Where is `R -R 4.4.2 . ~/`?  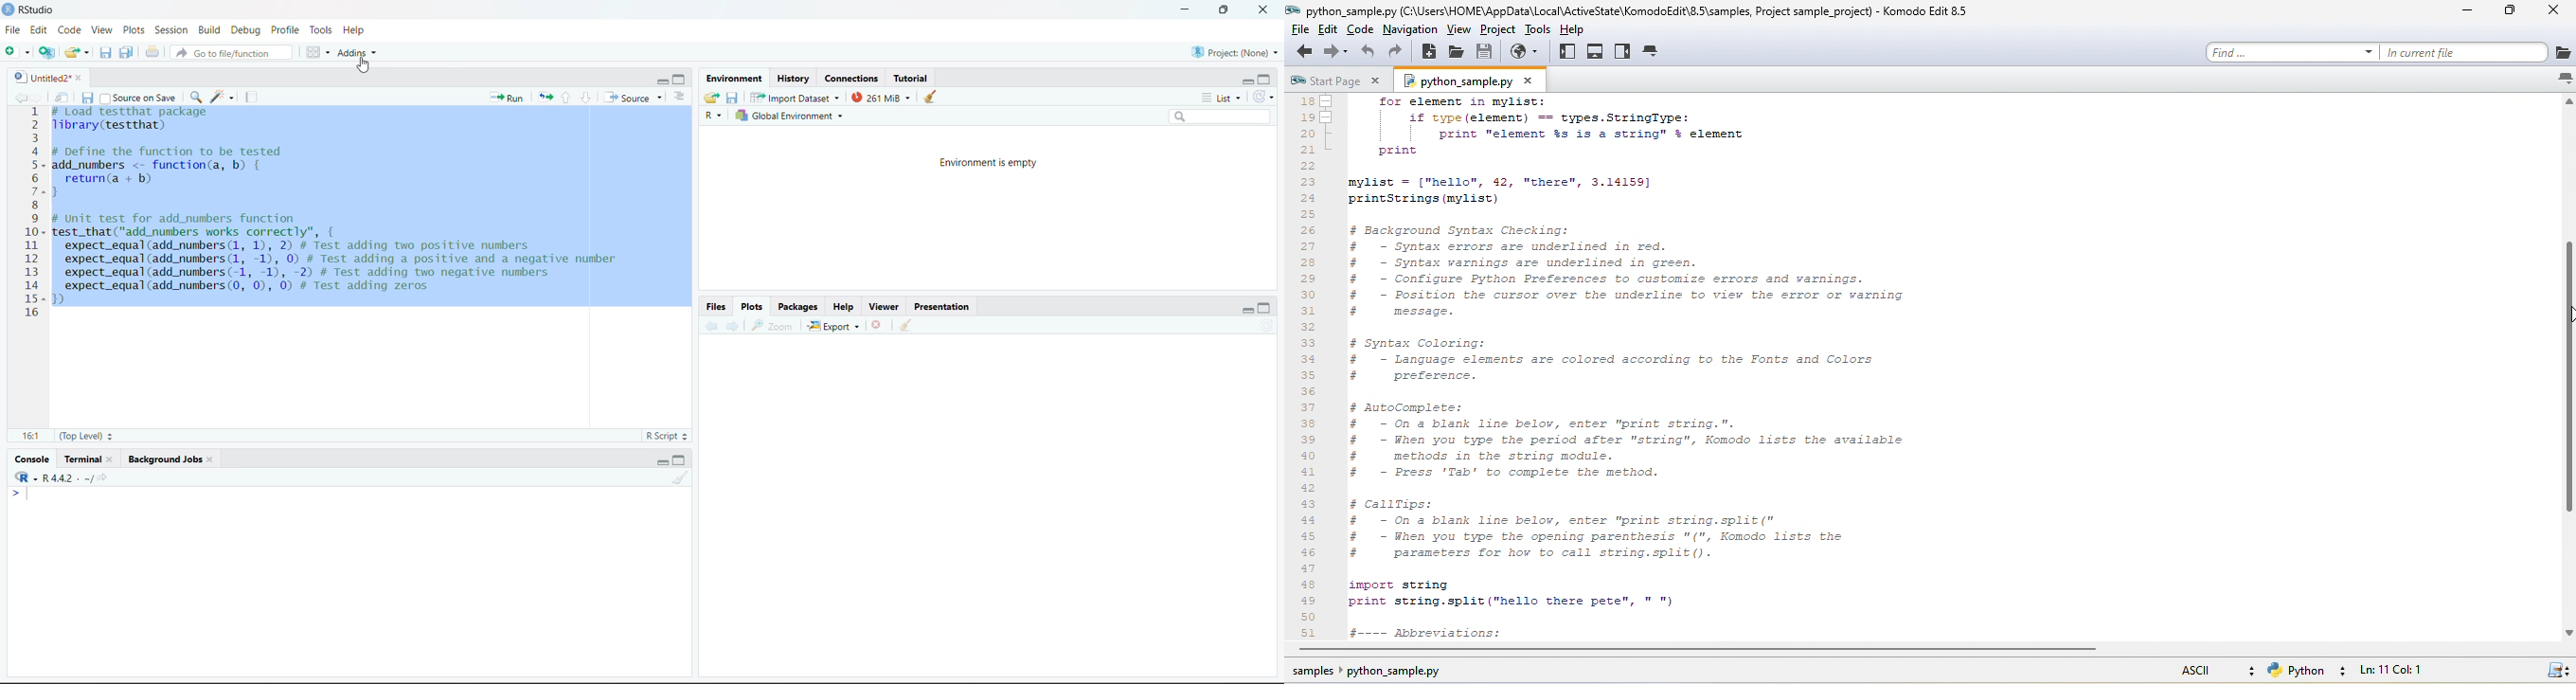
R -R 4.4.2 . ~/ is located at coordinates (65, 477).